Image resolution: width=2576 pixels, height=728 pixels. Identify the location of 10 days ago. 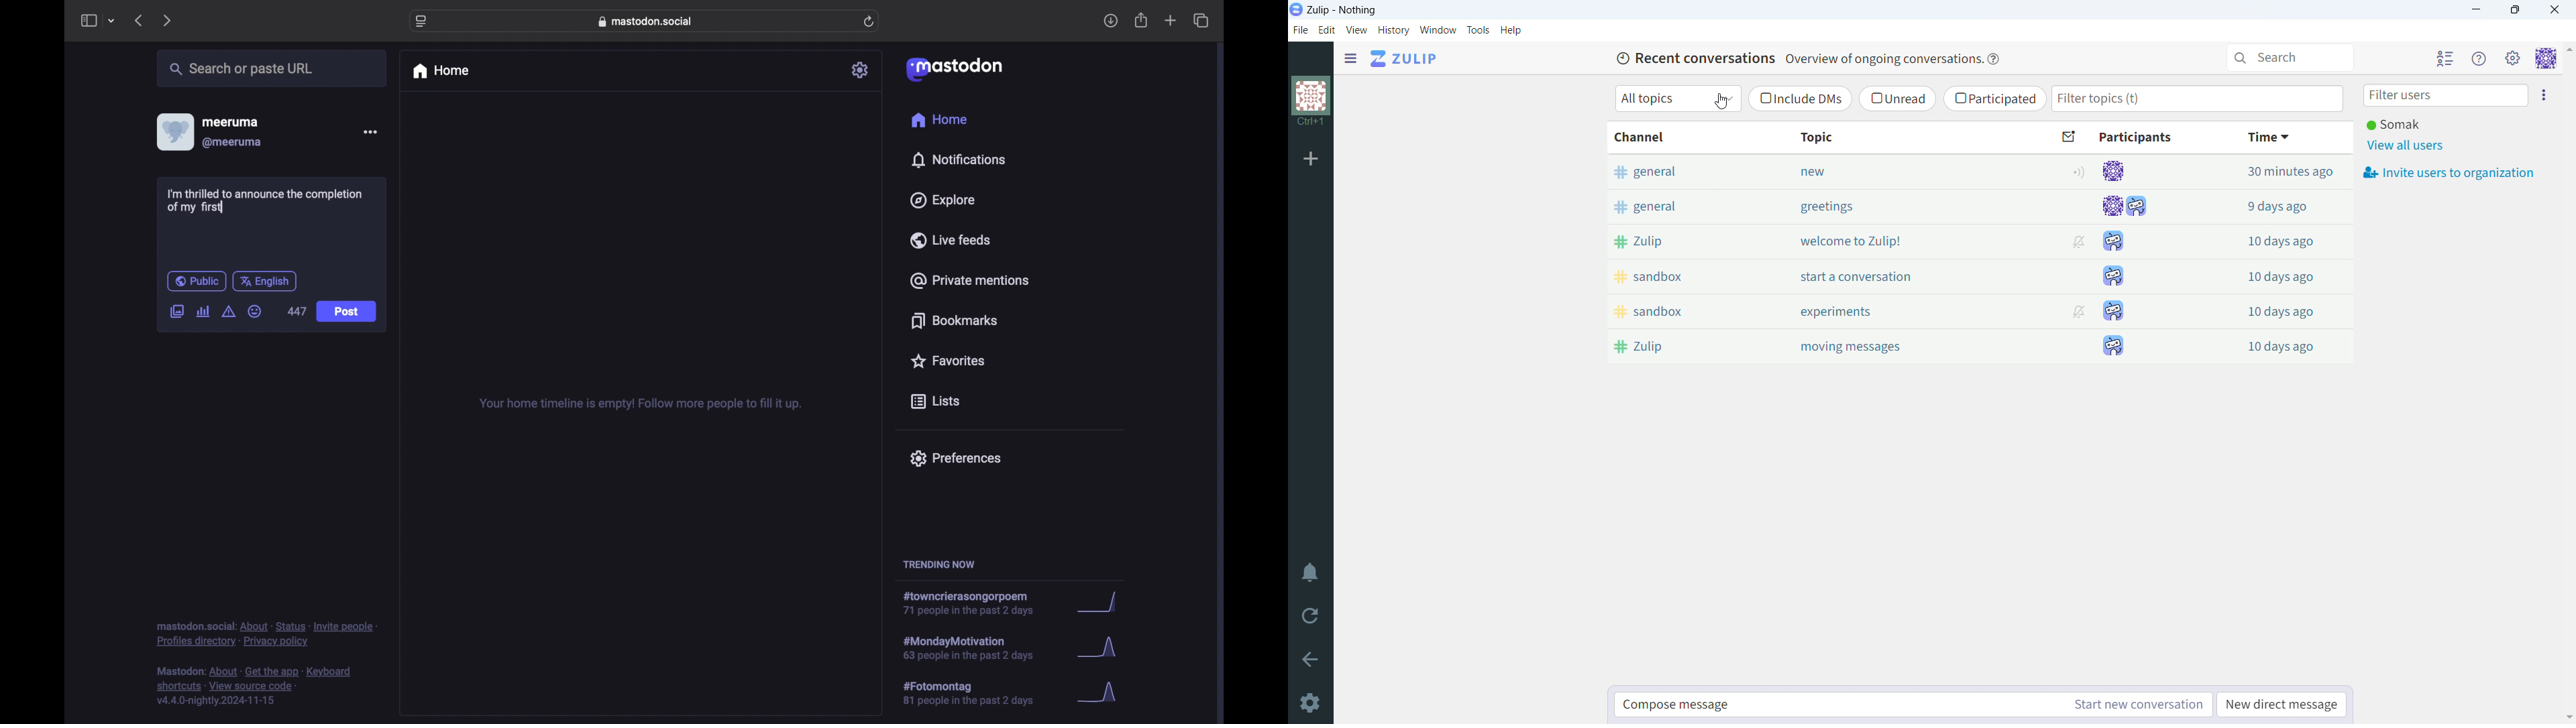
(2281, 347).